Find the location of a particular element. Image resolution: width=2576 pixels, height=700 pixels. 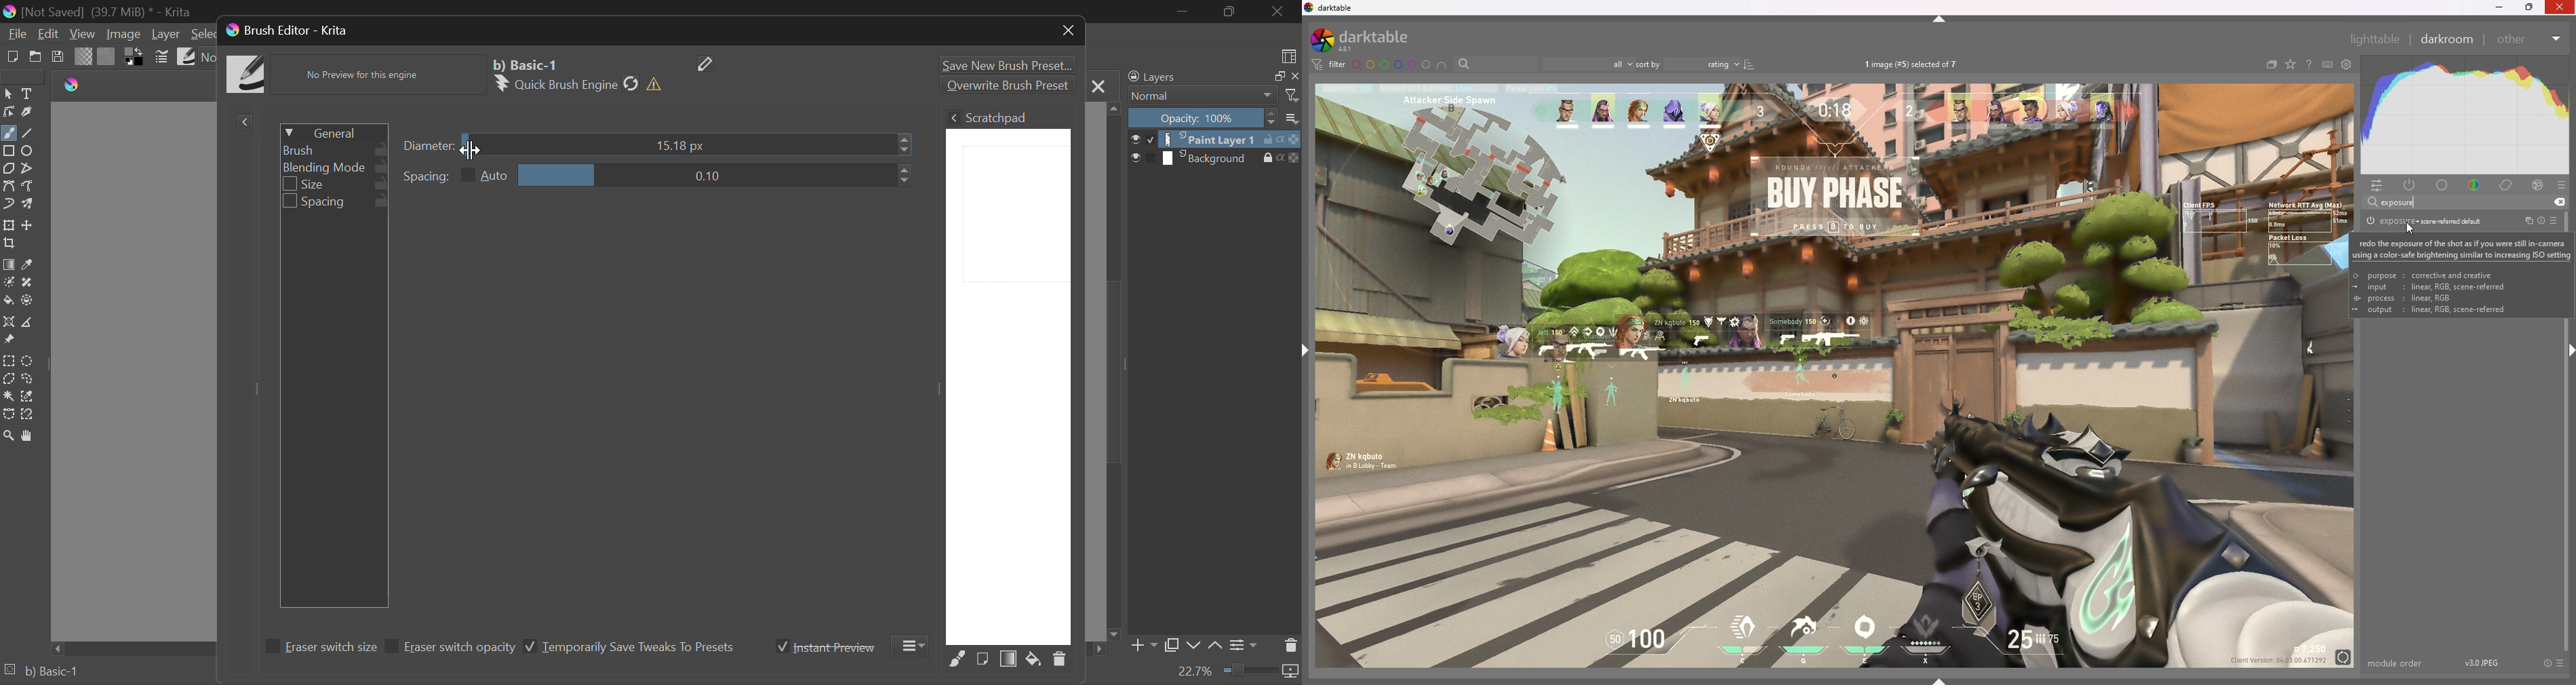

remove is located at coordinates (2559, 202).